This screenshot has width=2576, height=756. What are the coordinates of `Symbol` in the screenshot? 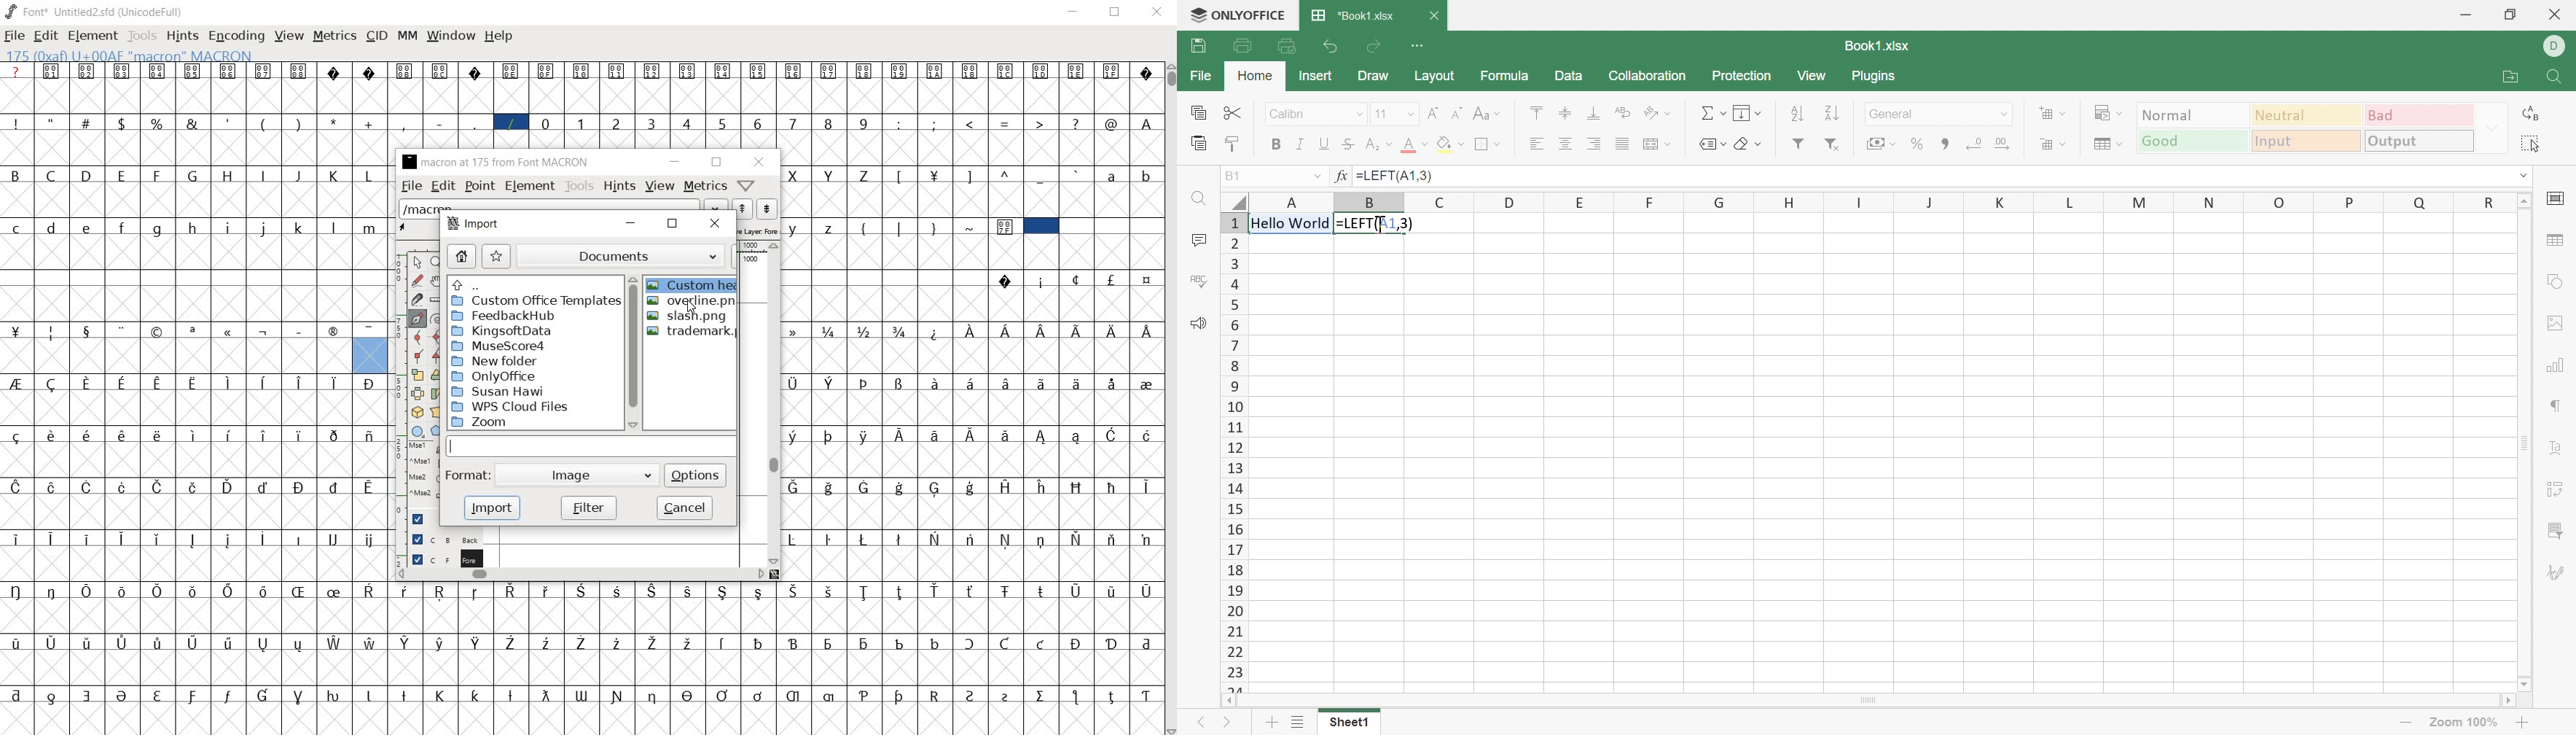 It's located at (231, 695).